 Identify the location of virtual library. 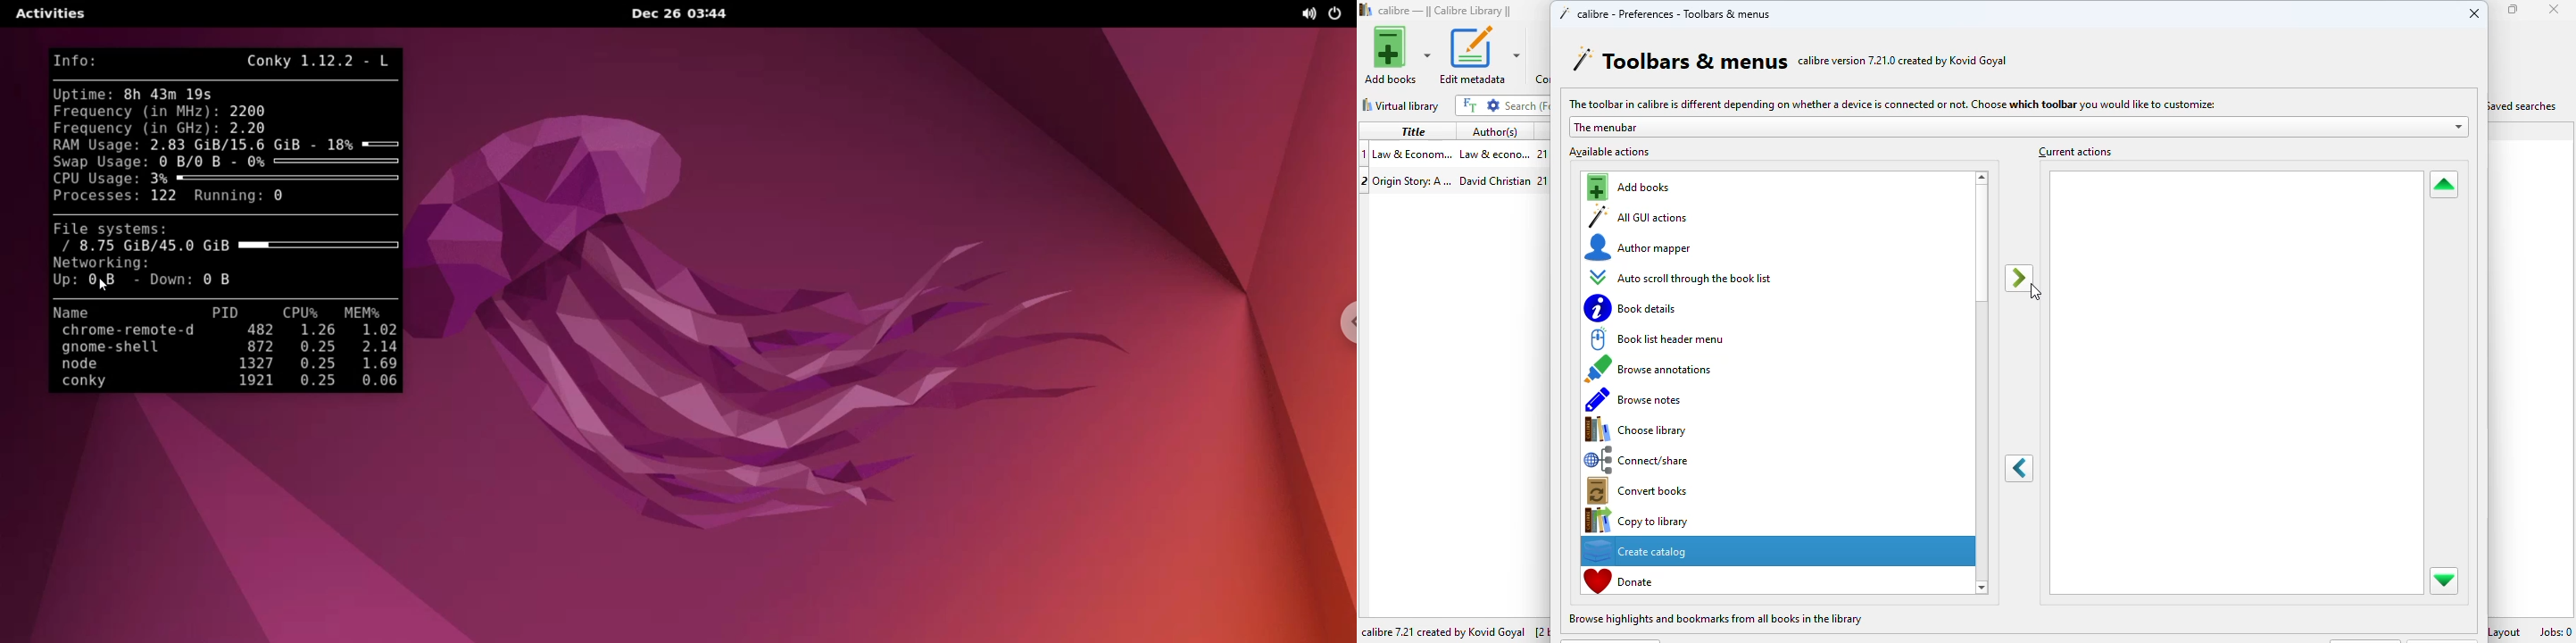
(1400, 105).